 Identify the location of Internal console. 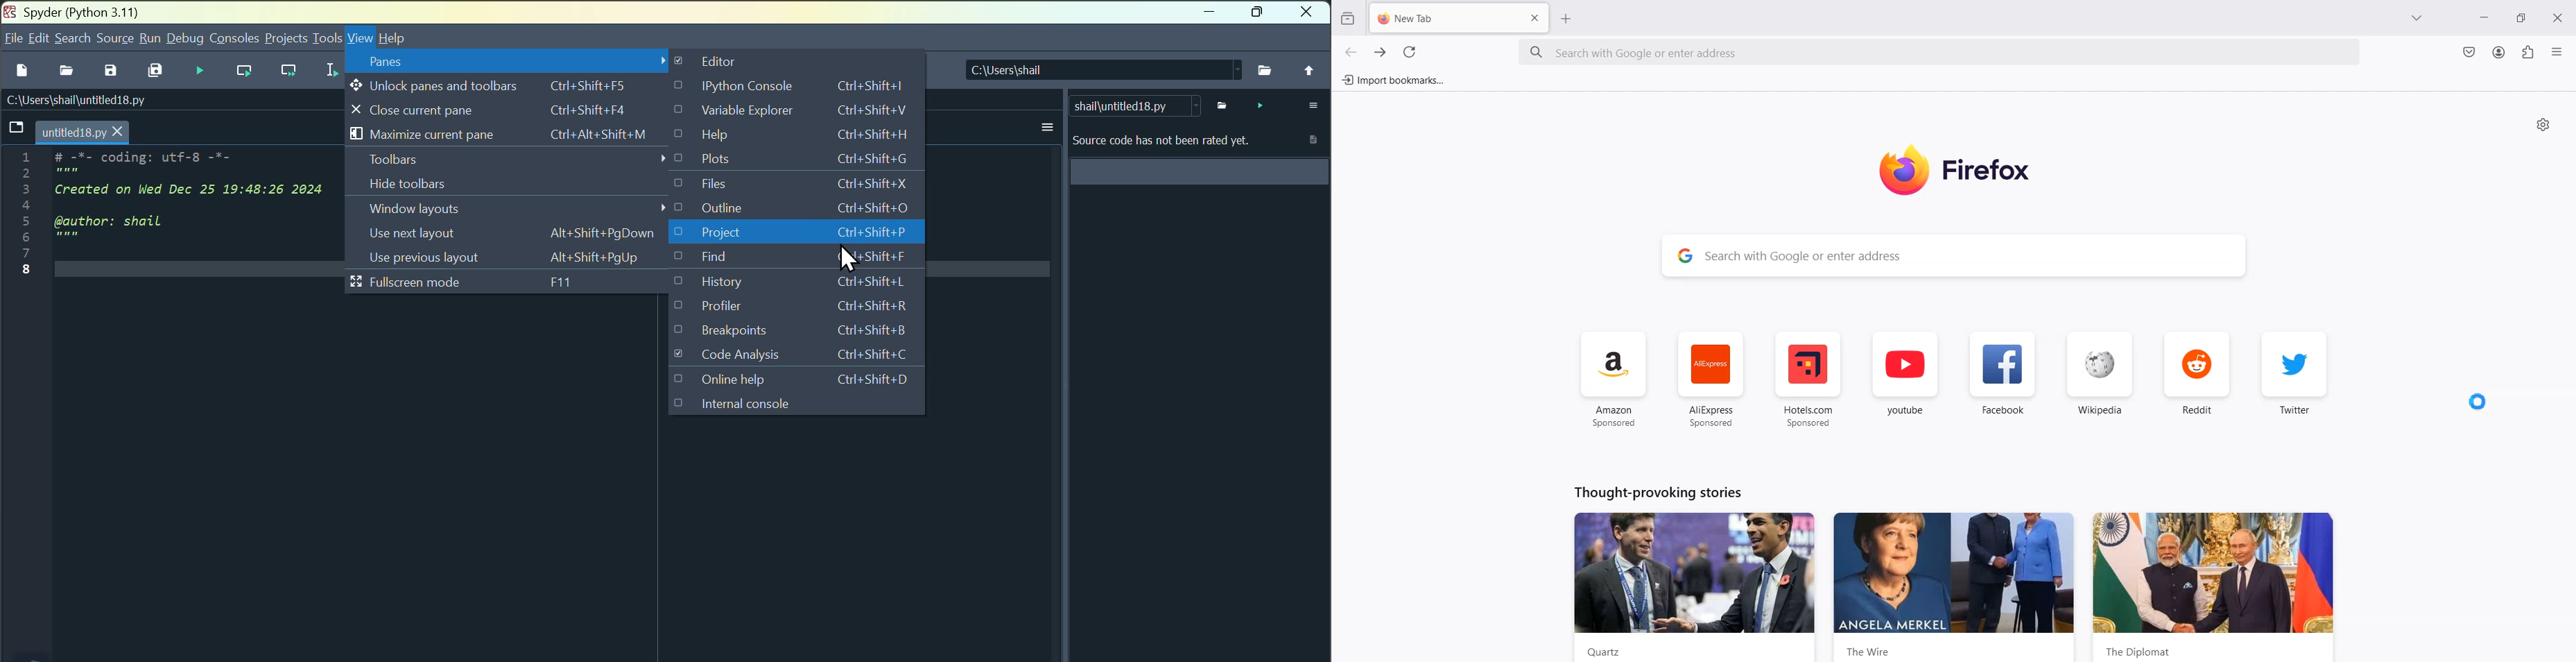
(789, 409).